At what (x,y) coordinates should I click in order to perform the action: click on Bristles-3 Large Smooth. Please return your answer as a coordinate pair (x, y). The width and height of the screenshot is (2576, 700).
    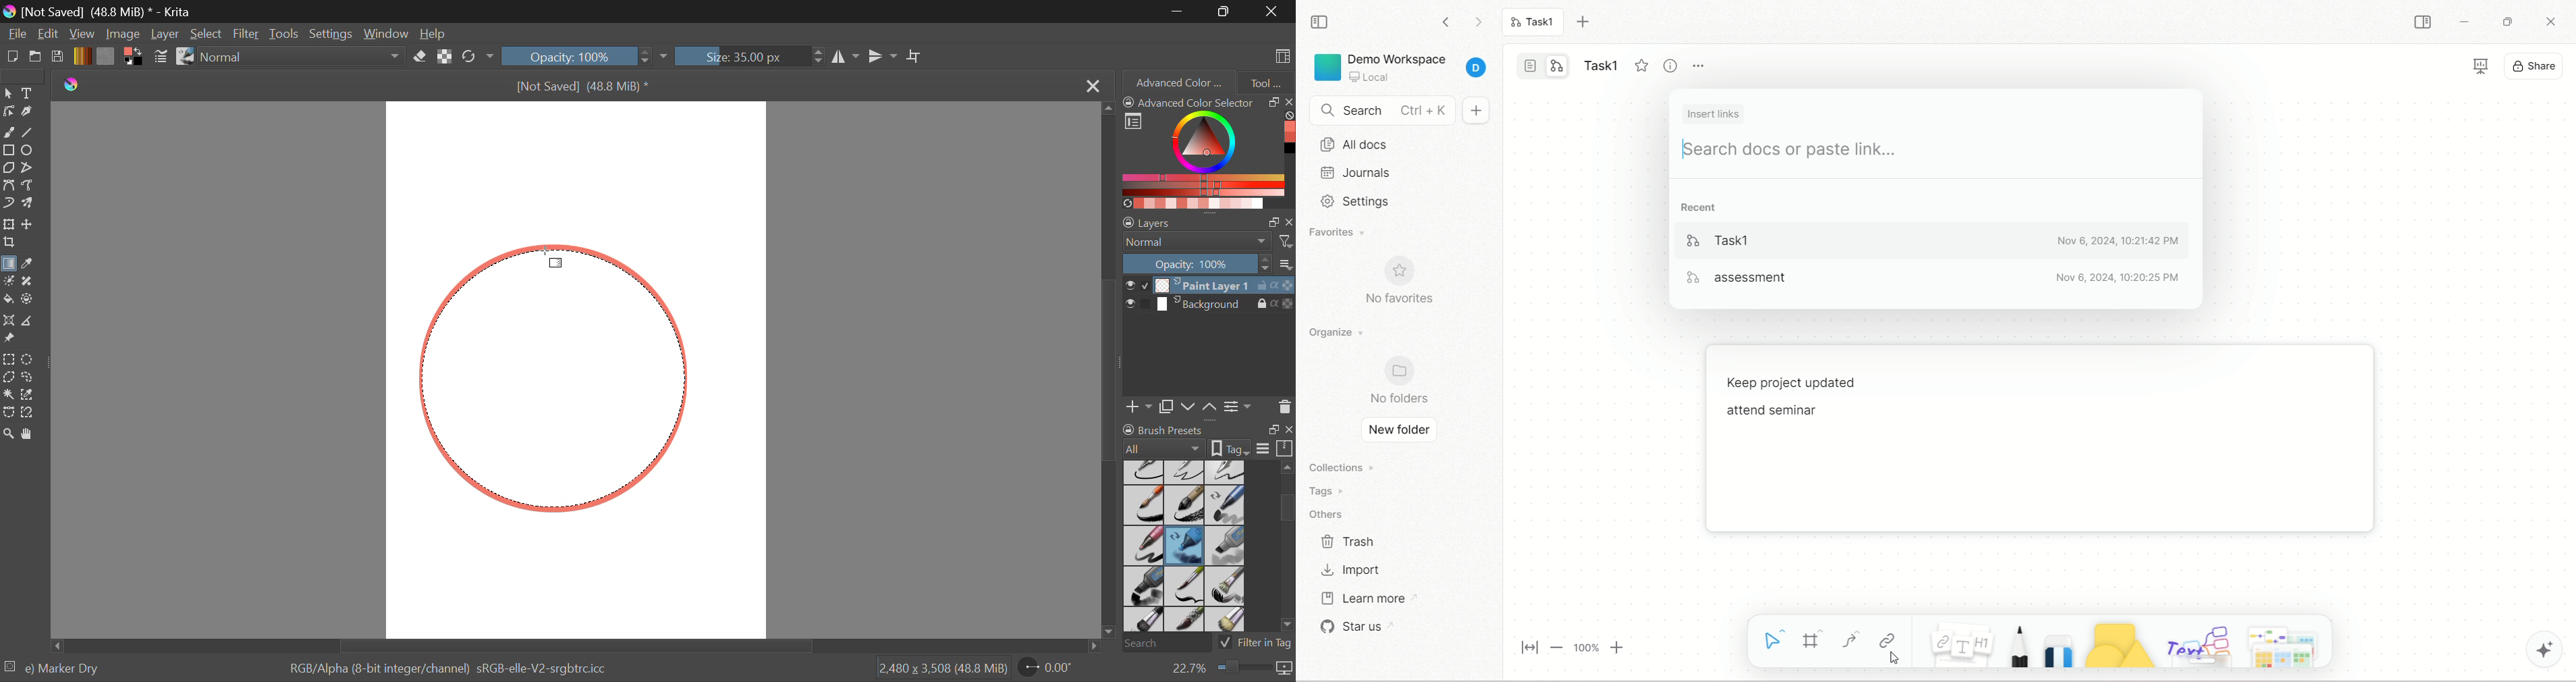
    Looking at the image, I should click on (1143, 621).